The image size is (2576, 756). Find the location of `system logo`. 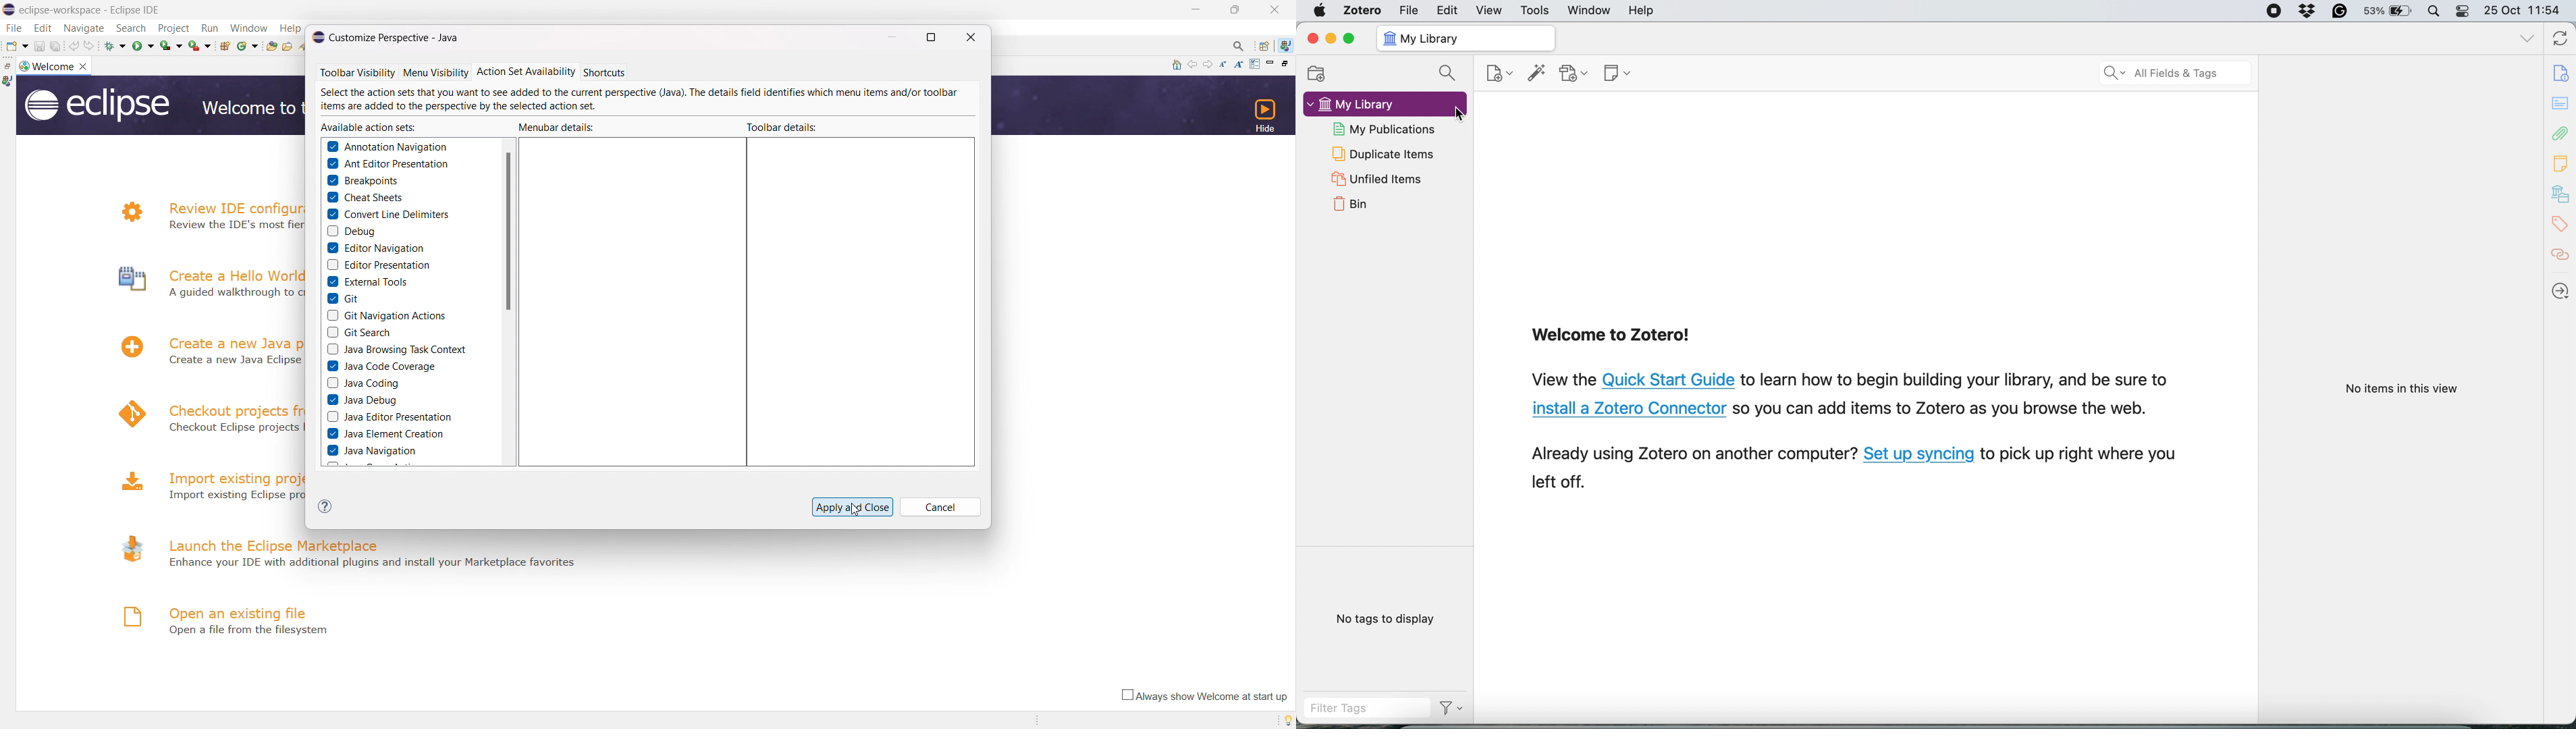

system logo is located at coordinates (1318, 10).